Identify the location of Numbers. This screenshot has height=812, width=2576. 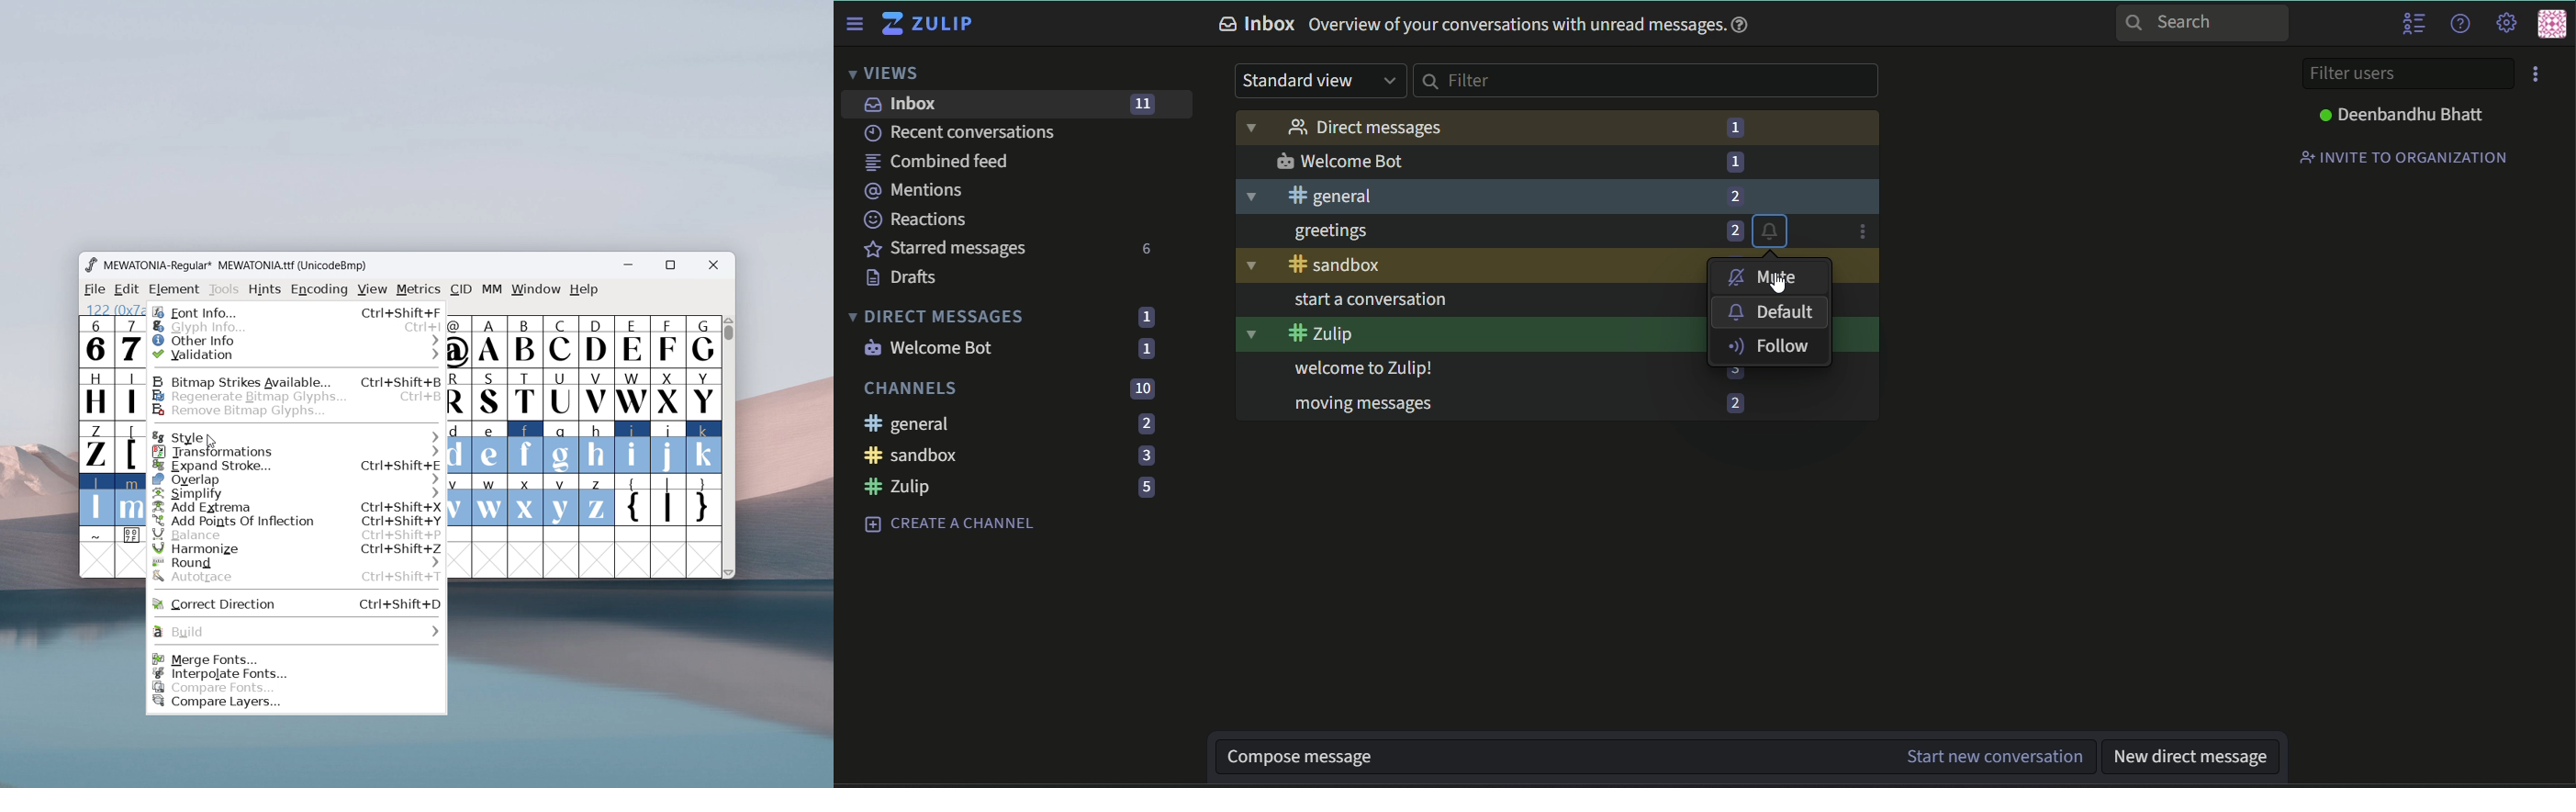
(1142, 455).